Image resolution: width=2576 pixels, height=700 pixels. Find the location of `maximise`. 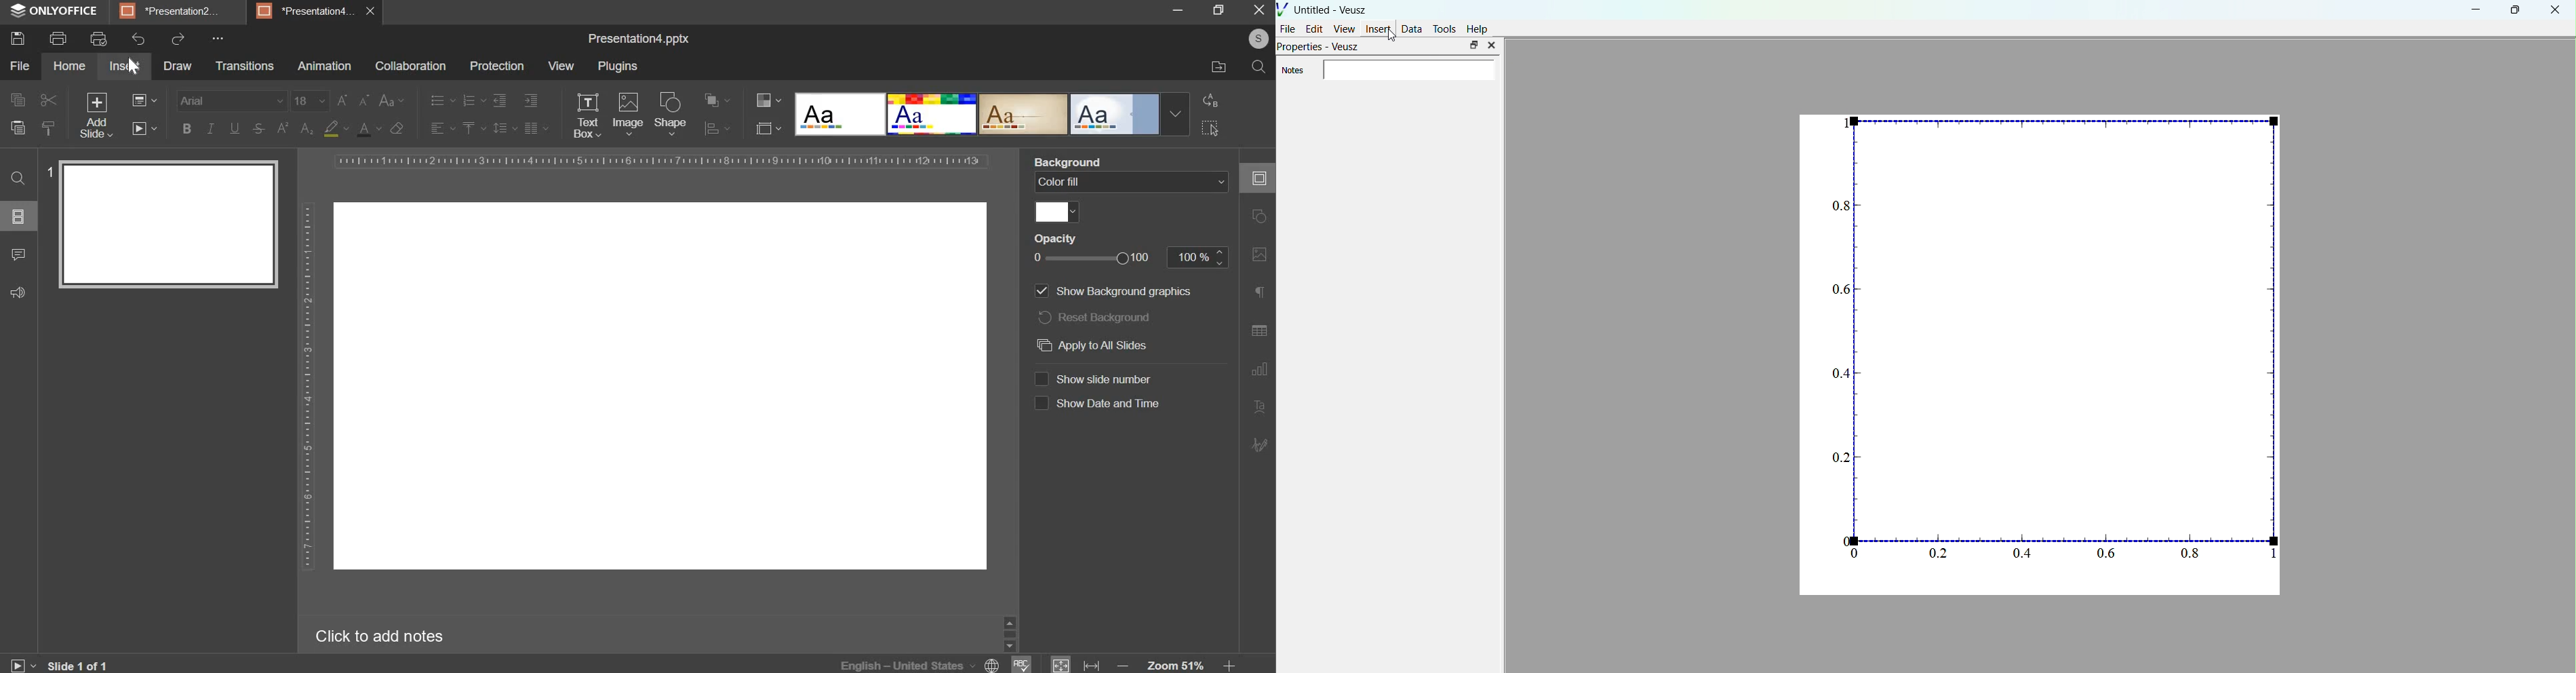

maximise is located at coordinates (2512, 9).